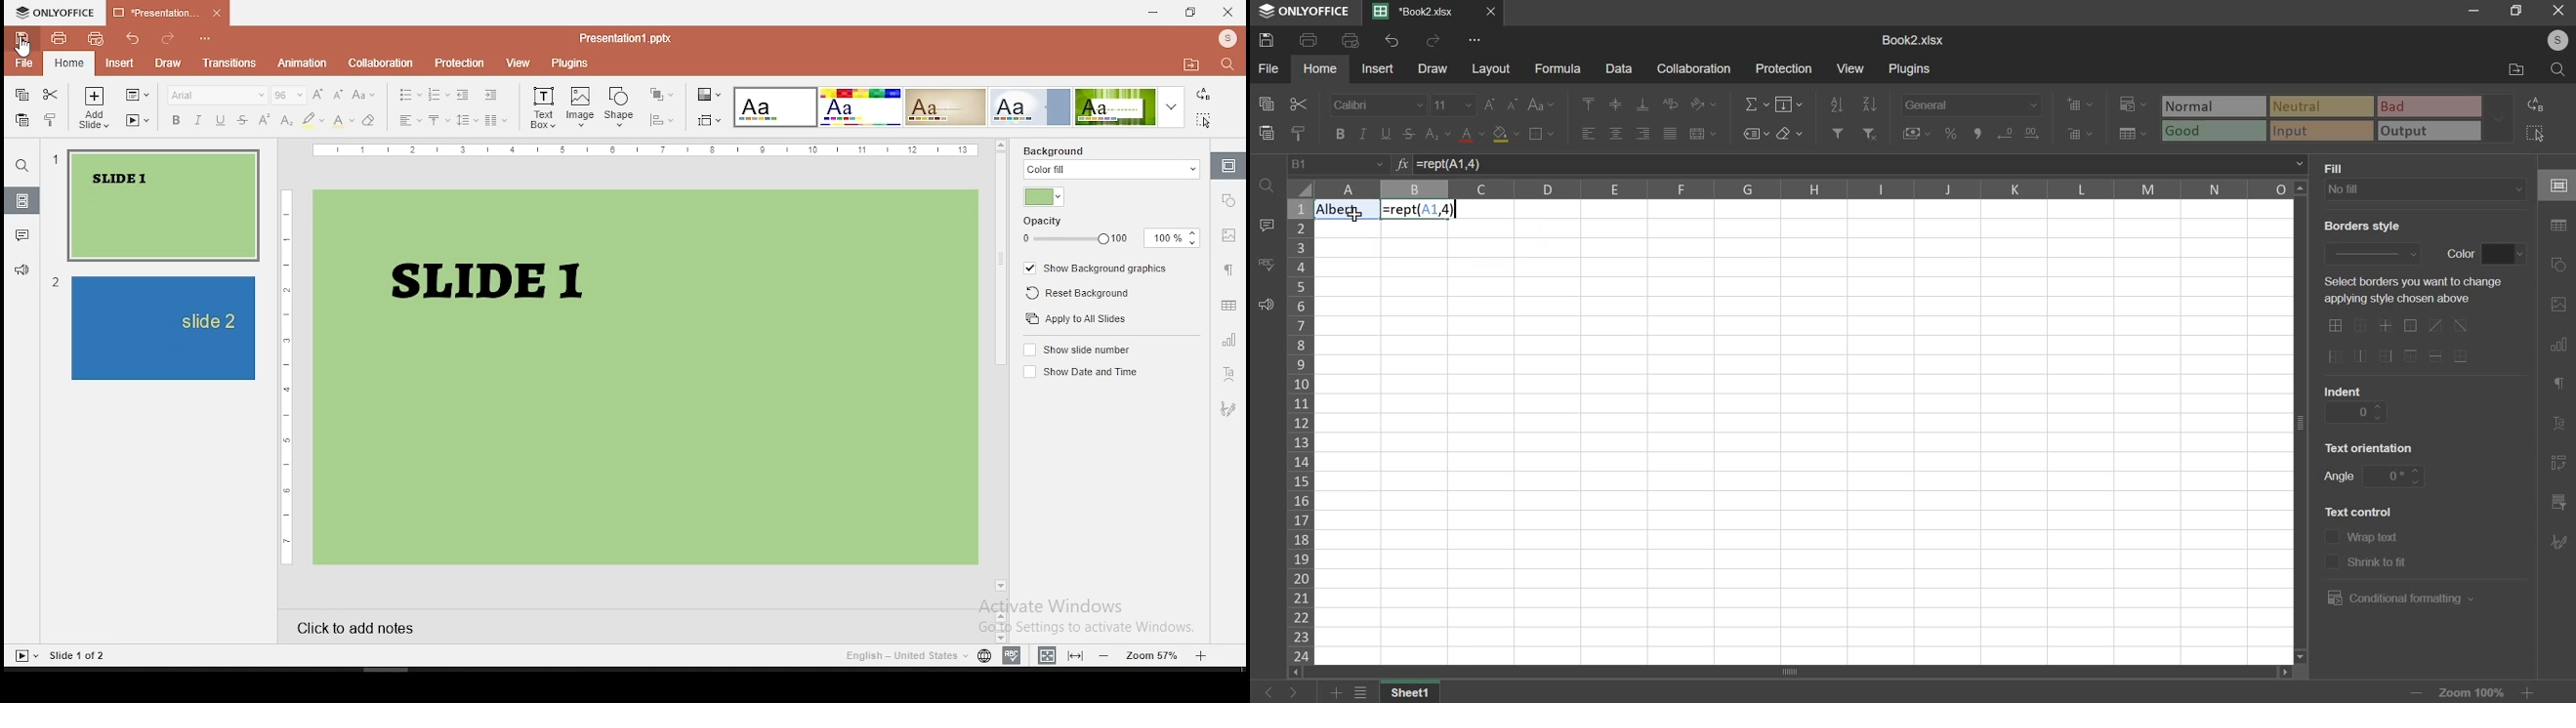  What do you see at coordinates (945, 106) in the screenshot?
I see `select color theme` at bounding box center [945, 106].